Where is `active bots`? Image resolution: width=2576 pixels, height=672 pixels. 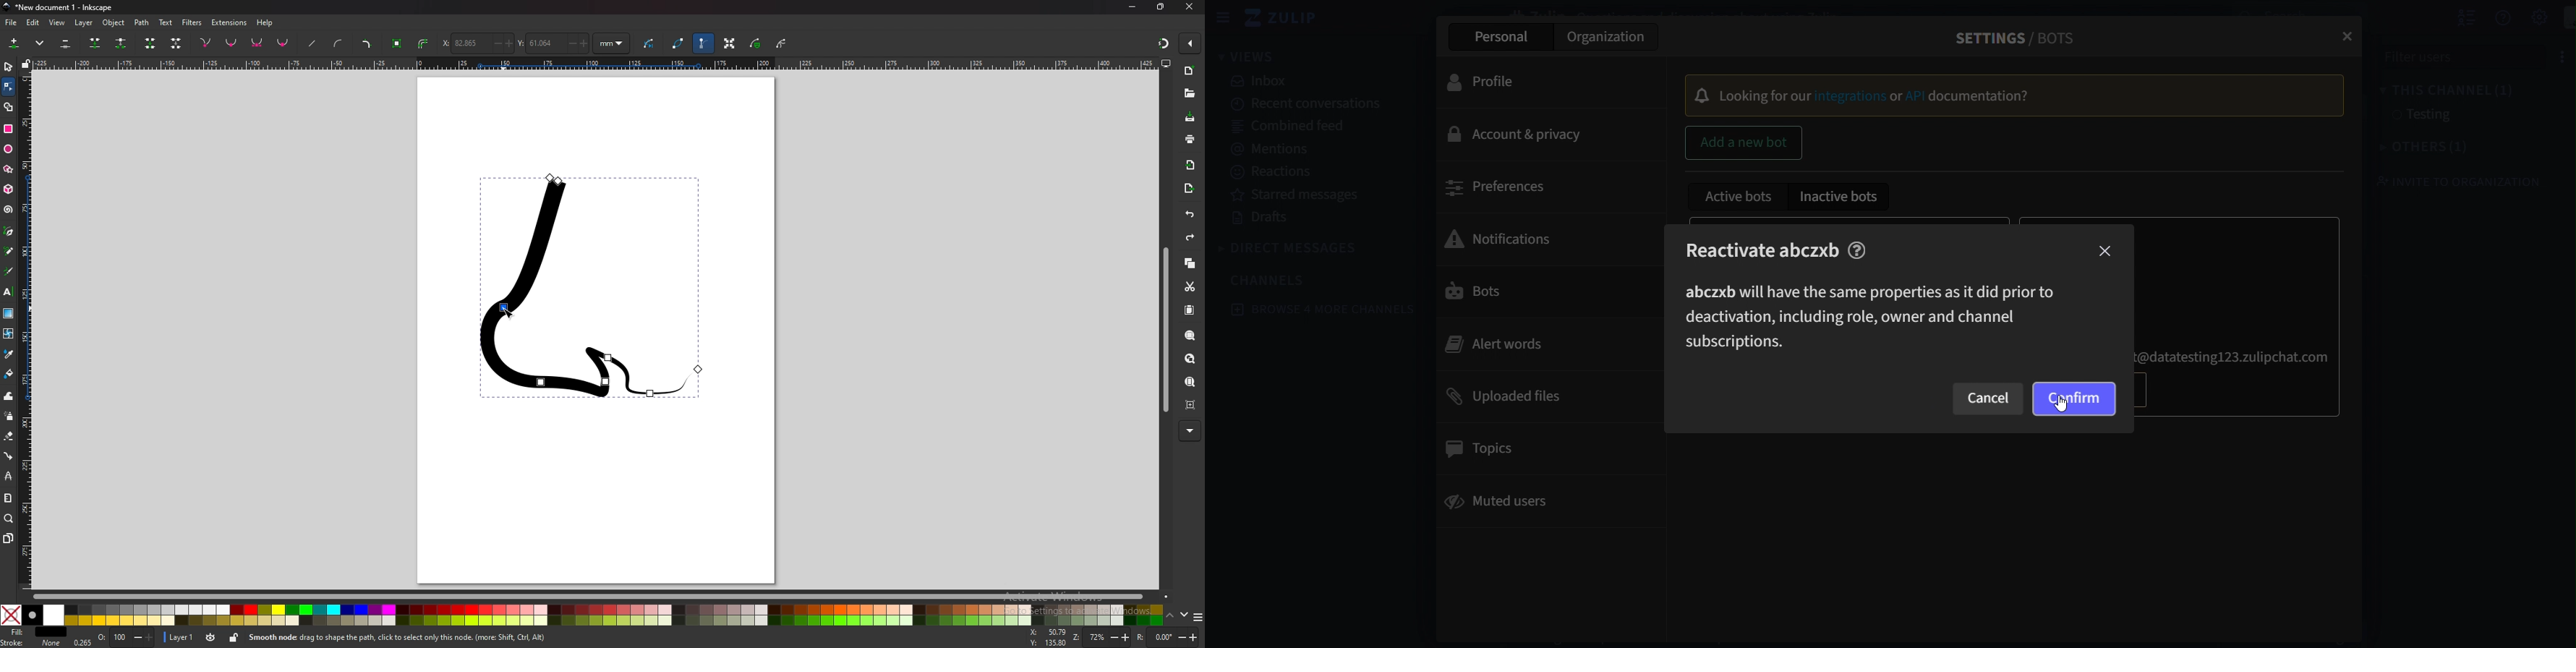 active bots is located at coordinates (1734, 198).